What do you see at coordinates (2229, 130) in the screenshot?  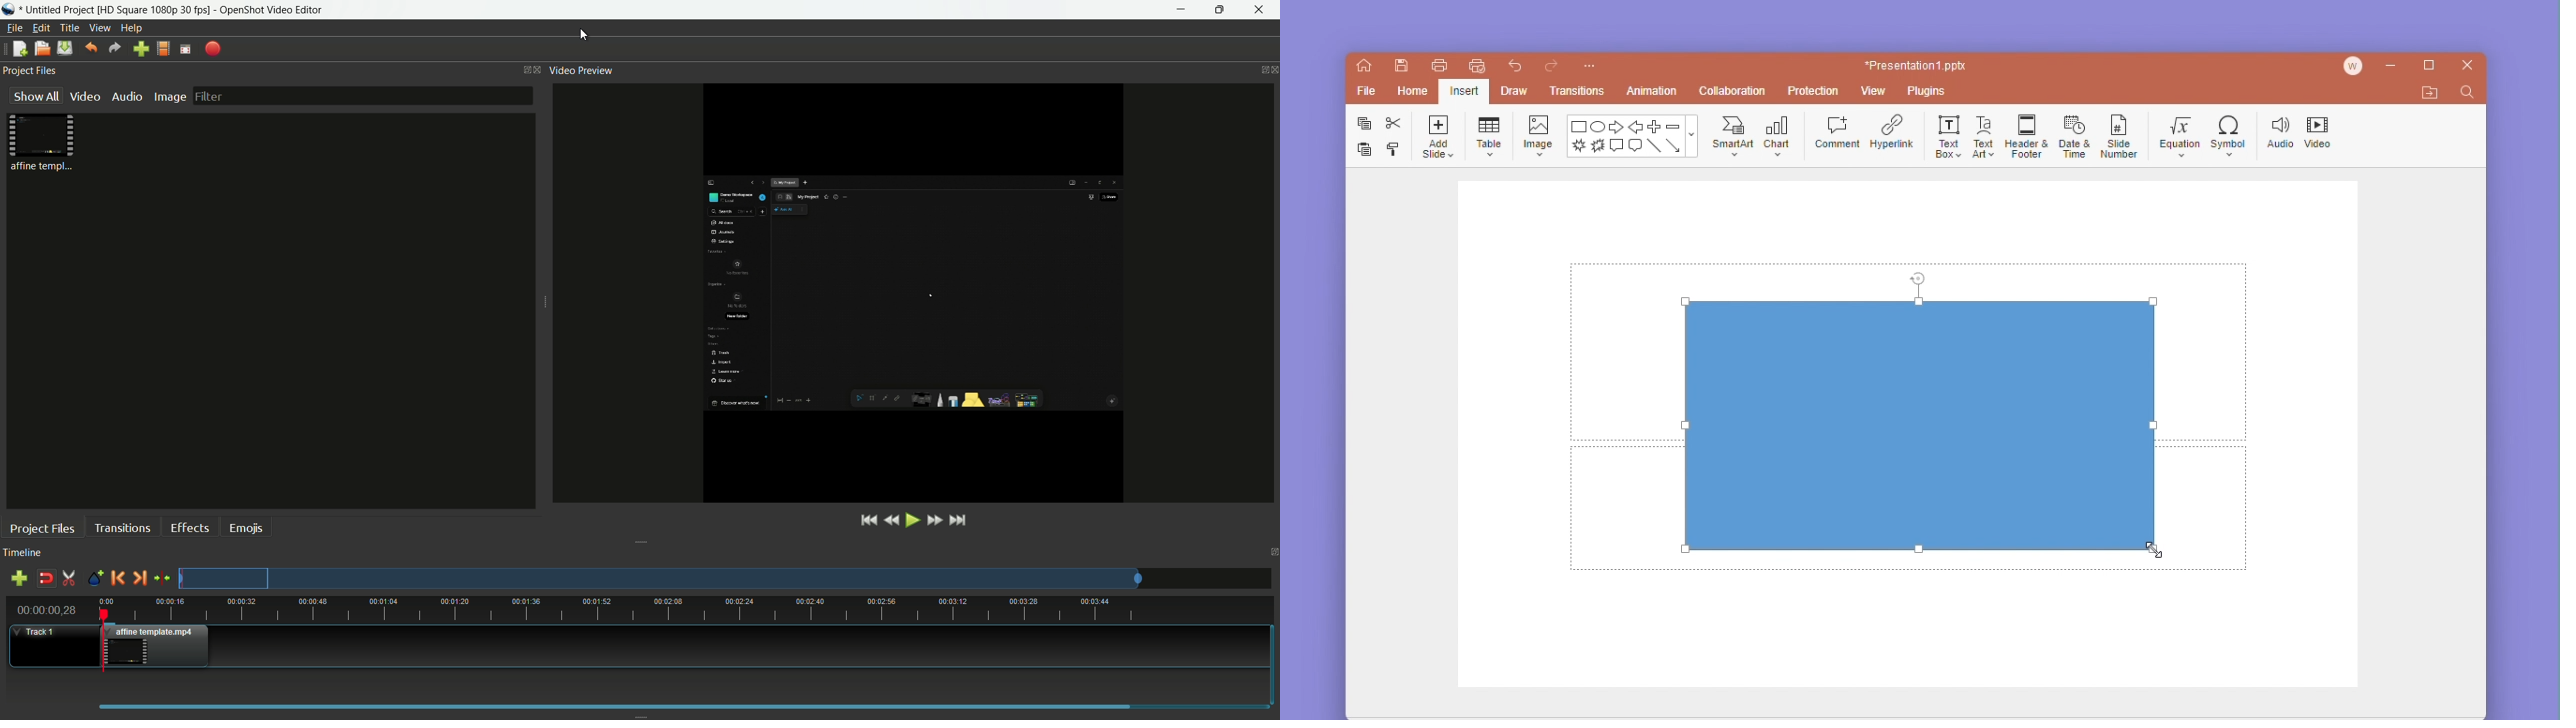 I see `symbol` at bounding box center [2229, 130].